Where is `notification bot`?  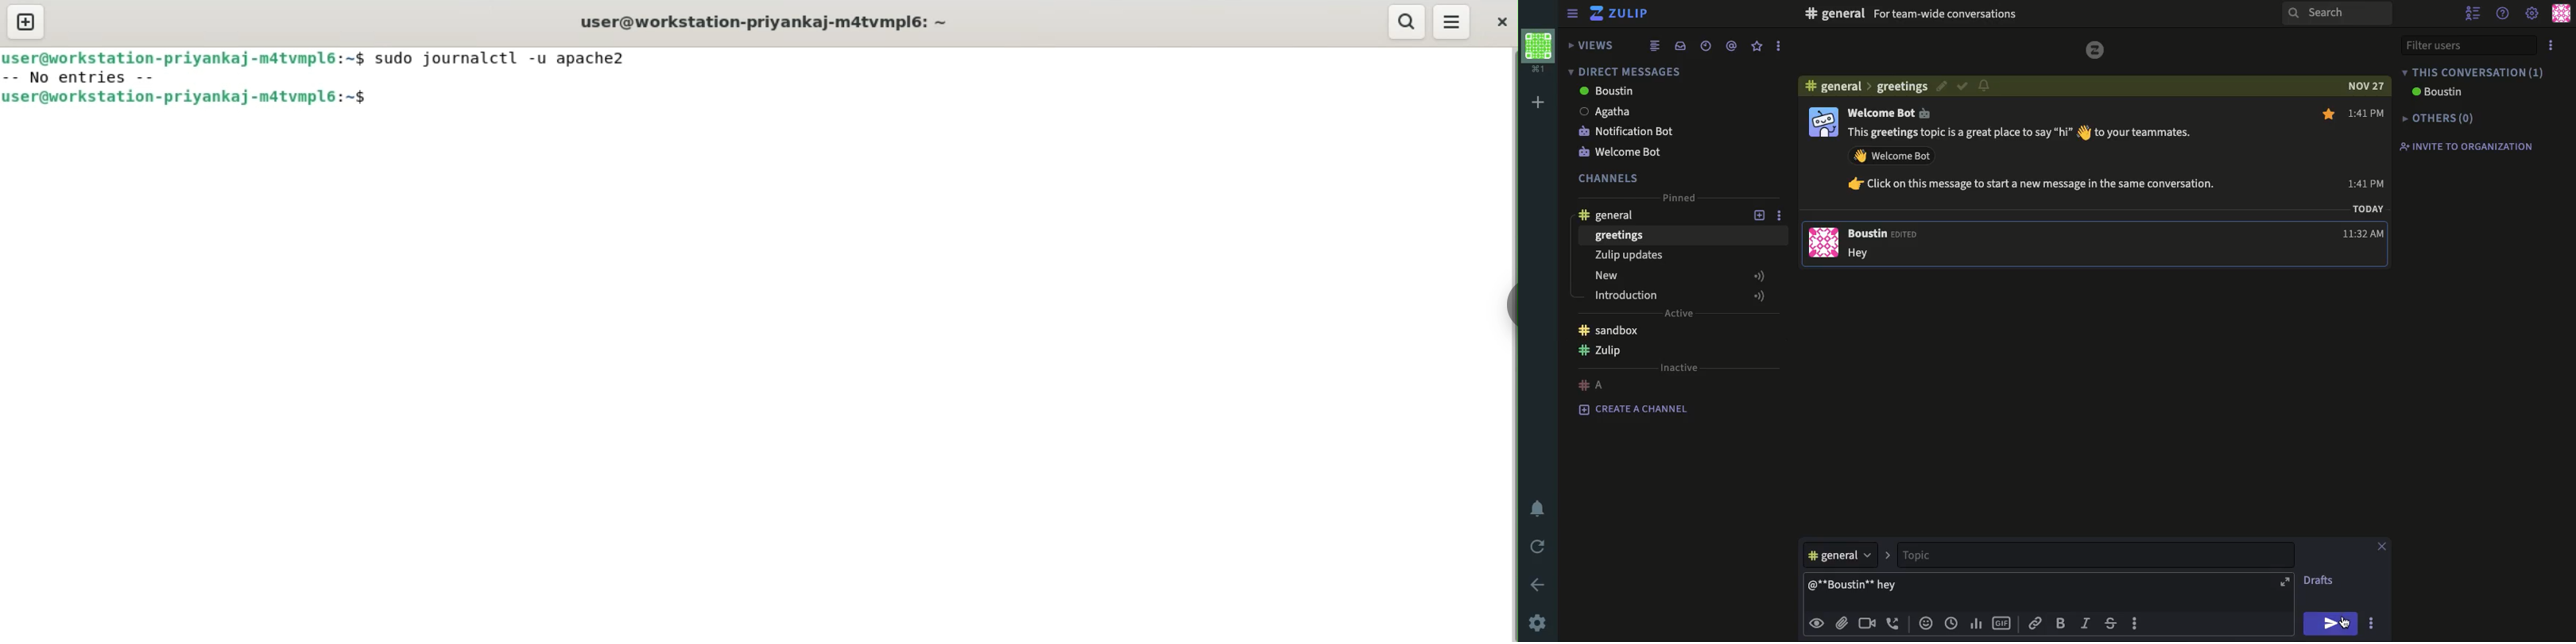
notification bot is located at coordinates (1627, 132).